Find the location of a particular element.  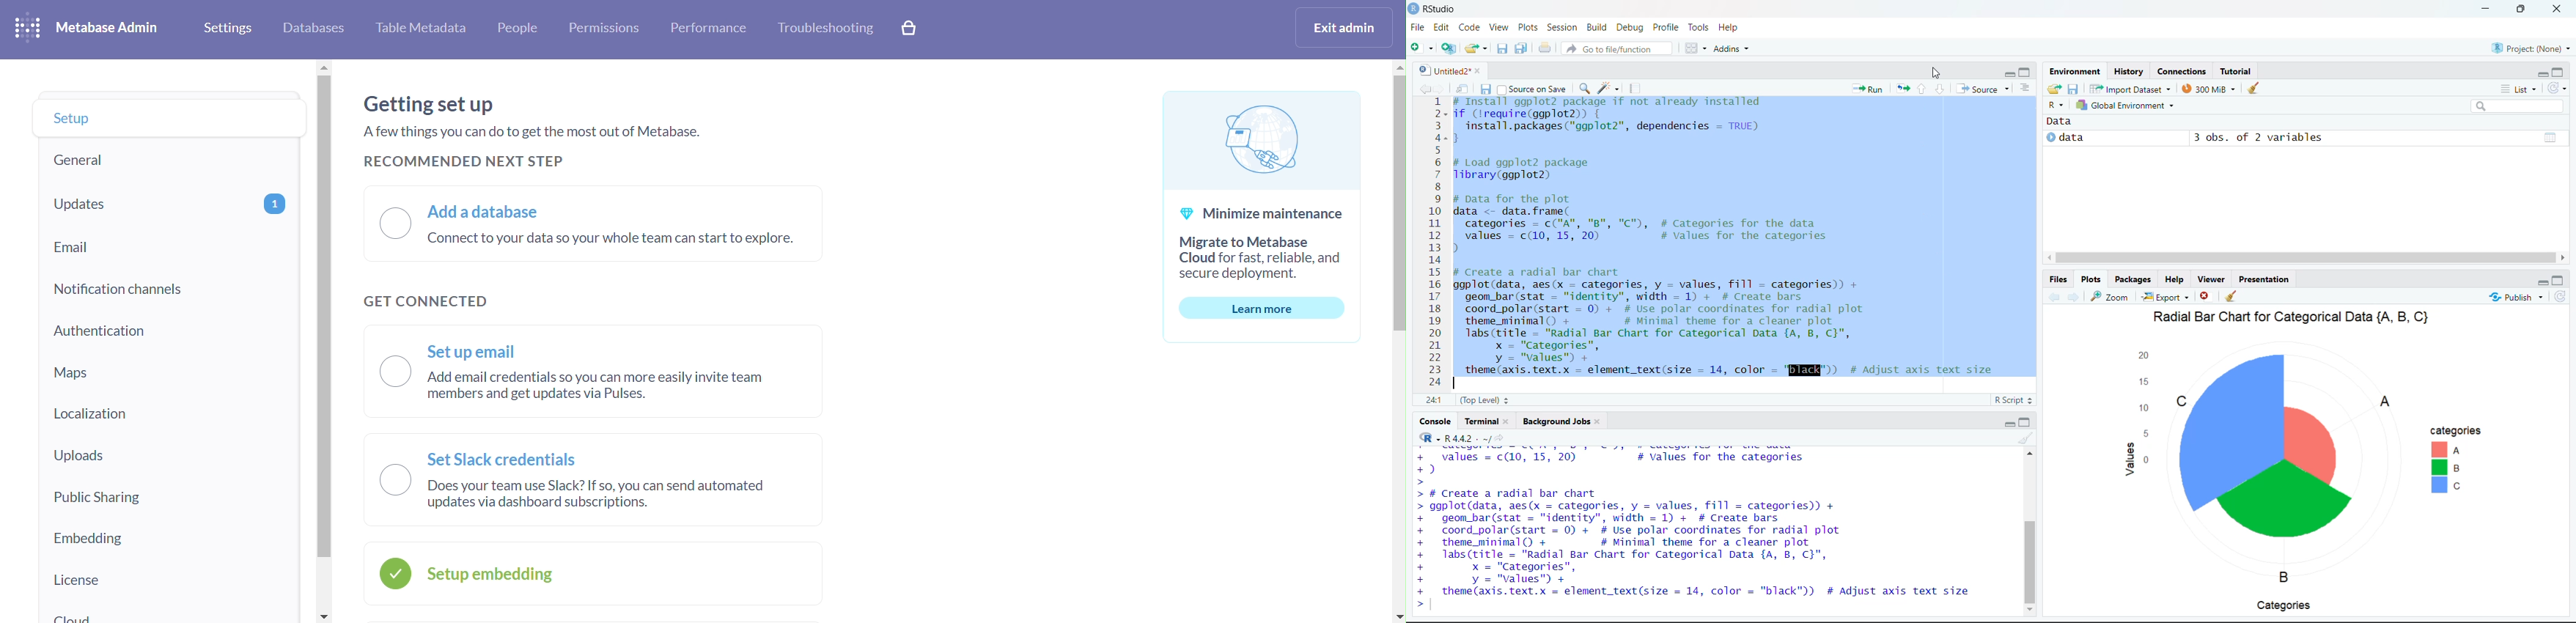

Connections is located at coordinates (2180, 72).